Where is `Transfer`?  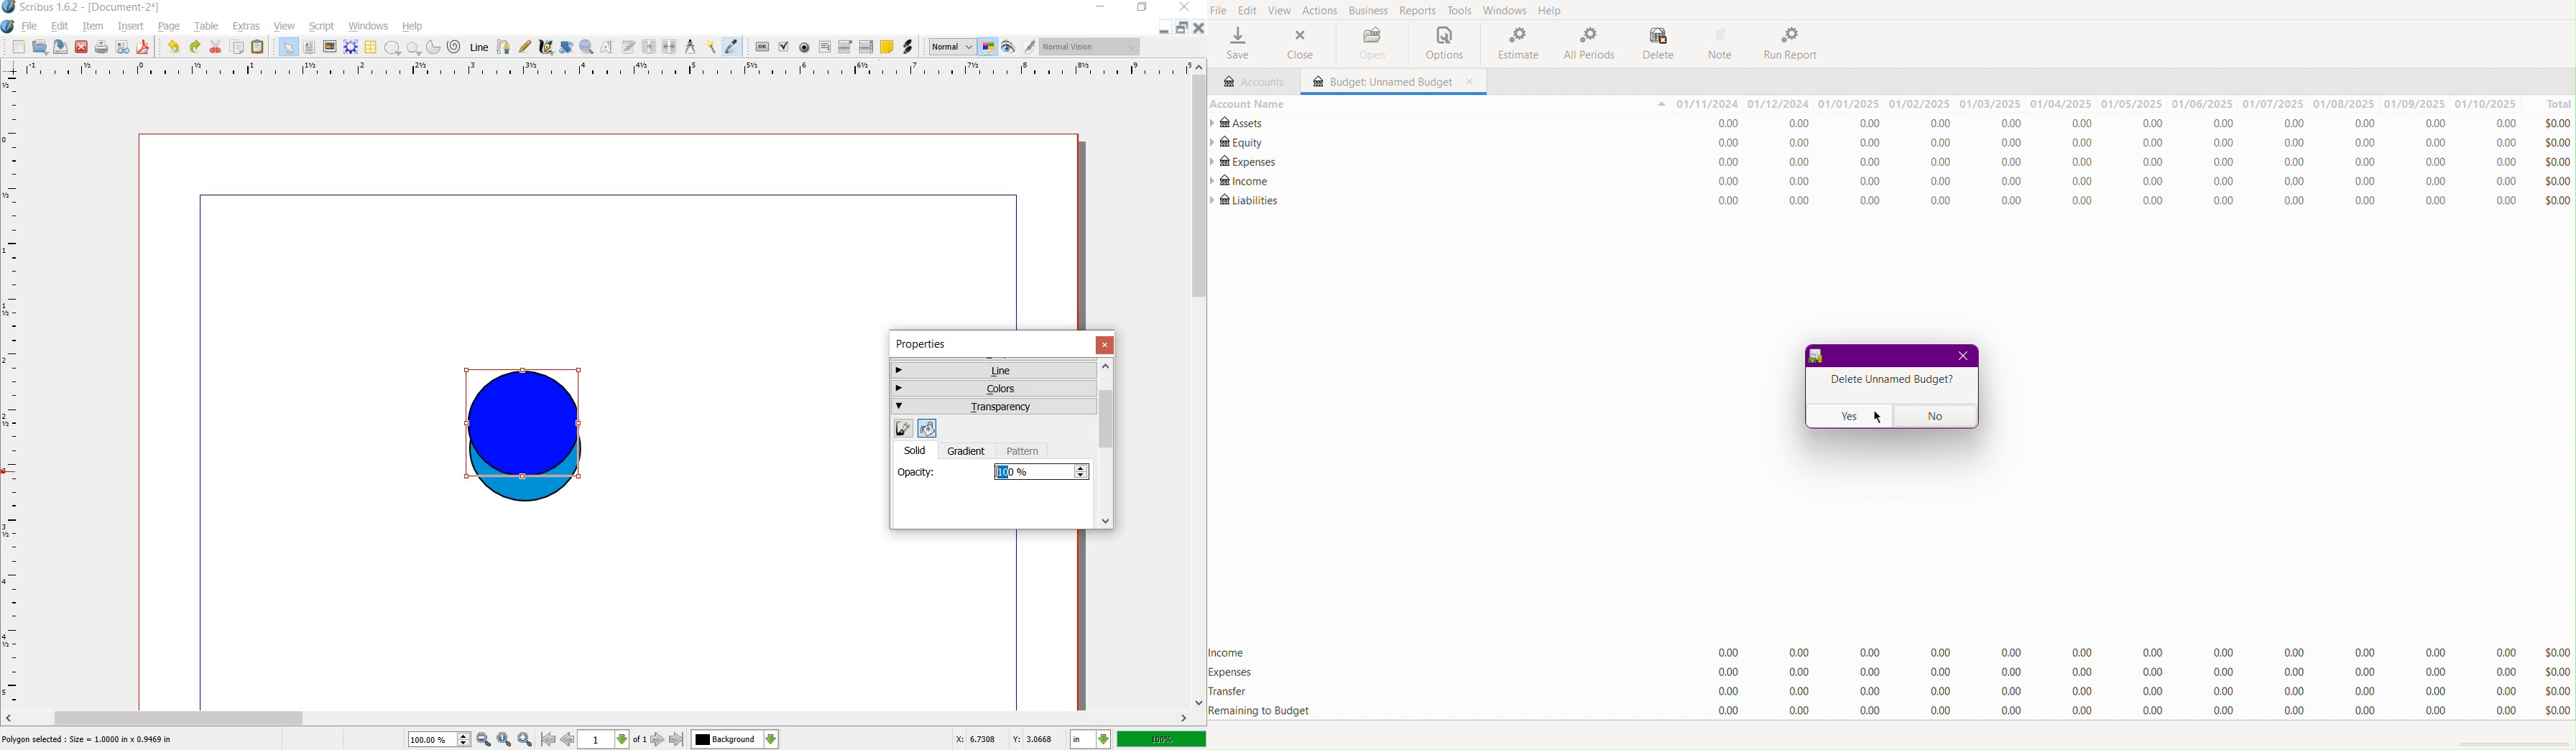
Transfer is located at coordinates (1236, 693).